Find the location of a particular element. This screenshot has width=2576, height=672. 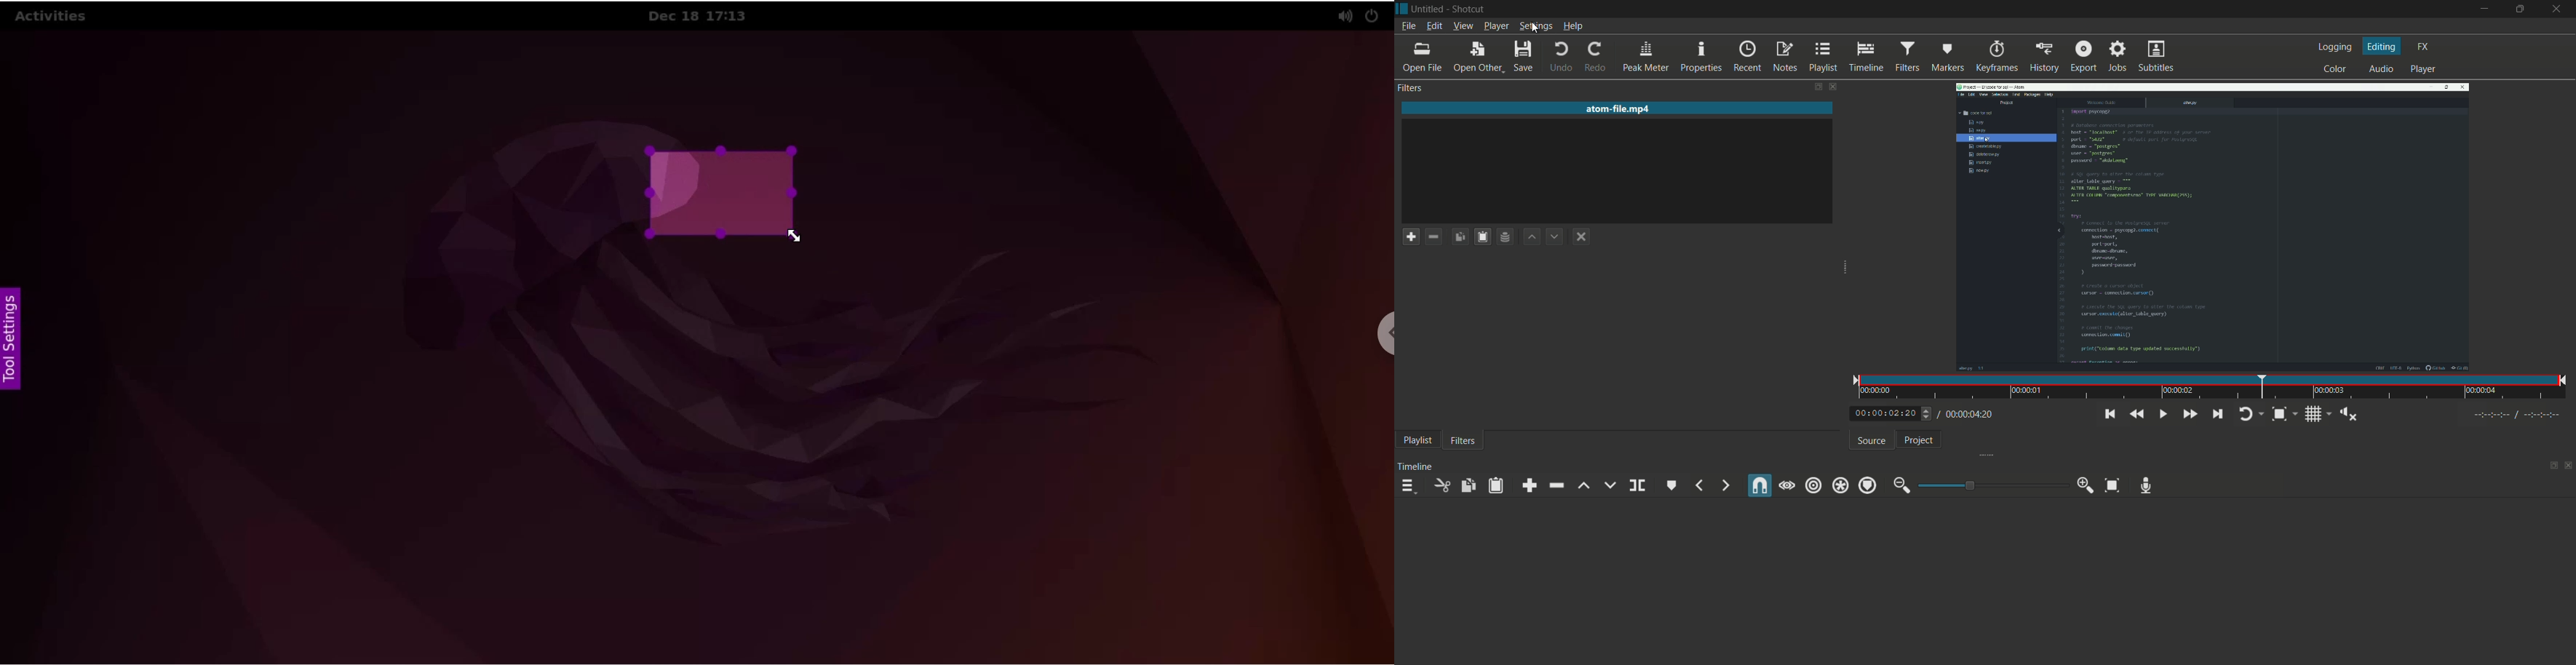

deselect the filter is located at coordinates (1582, 237).